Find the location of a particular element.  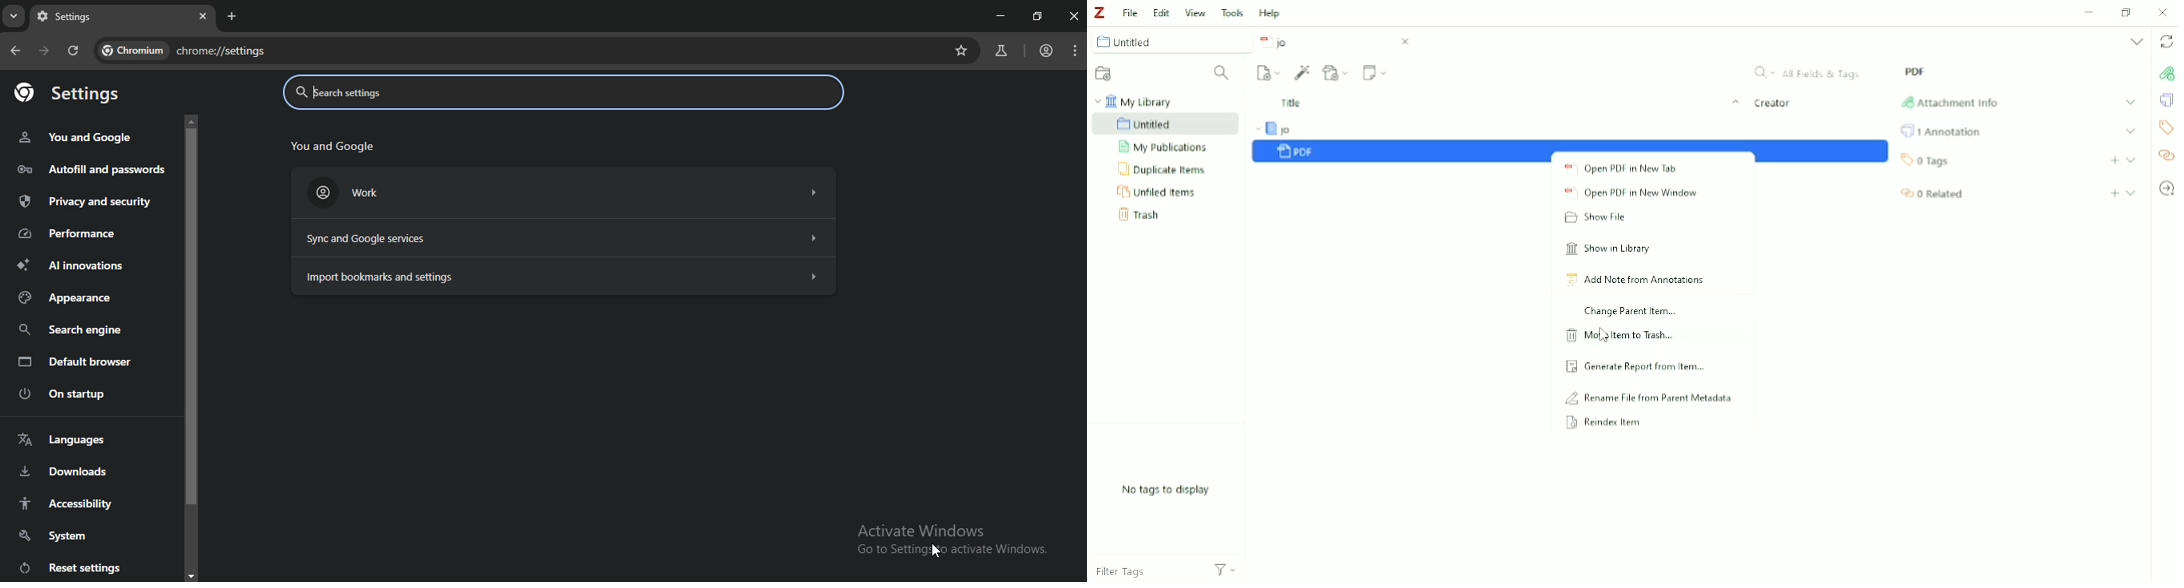

List all tabs is located at coordinates (2135, 42).